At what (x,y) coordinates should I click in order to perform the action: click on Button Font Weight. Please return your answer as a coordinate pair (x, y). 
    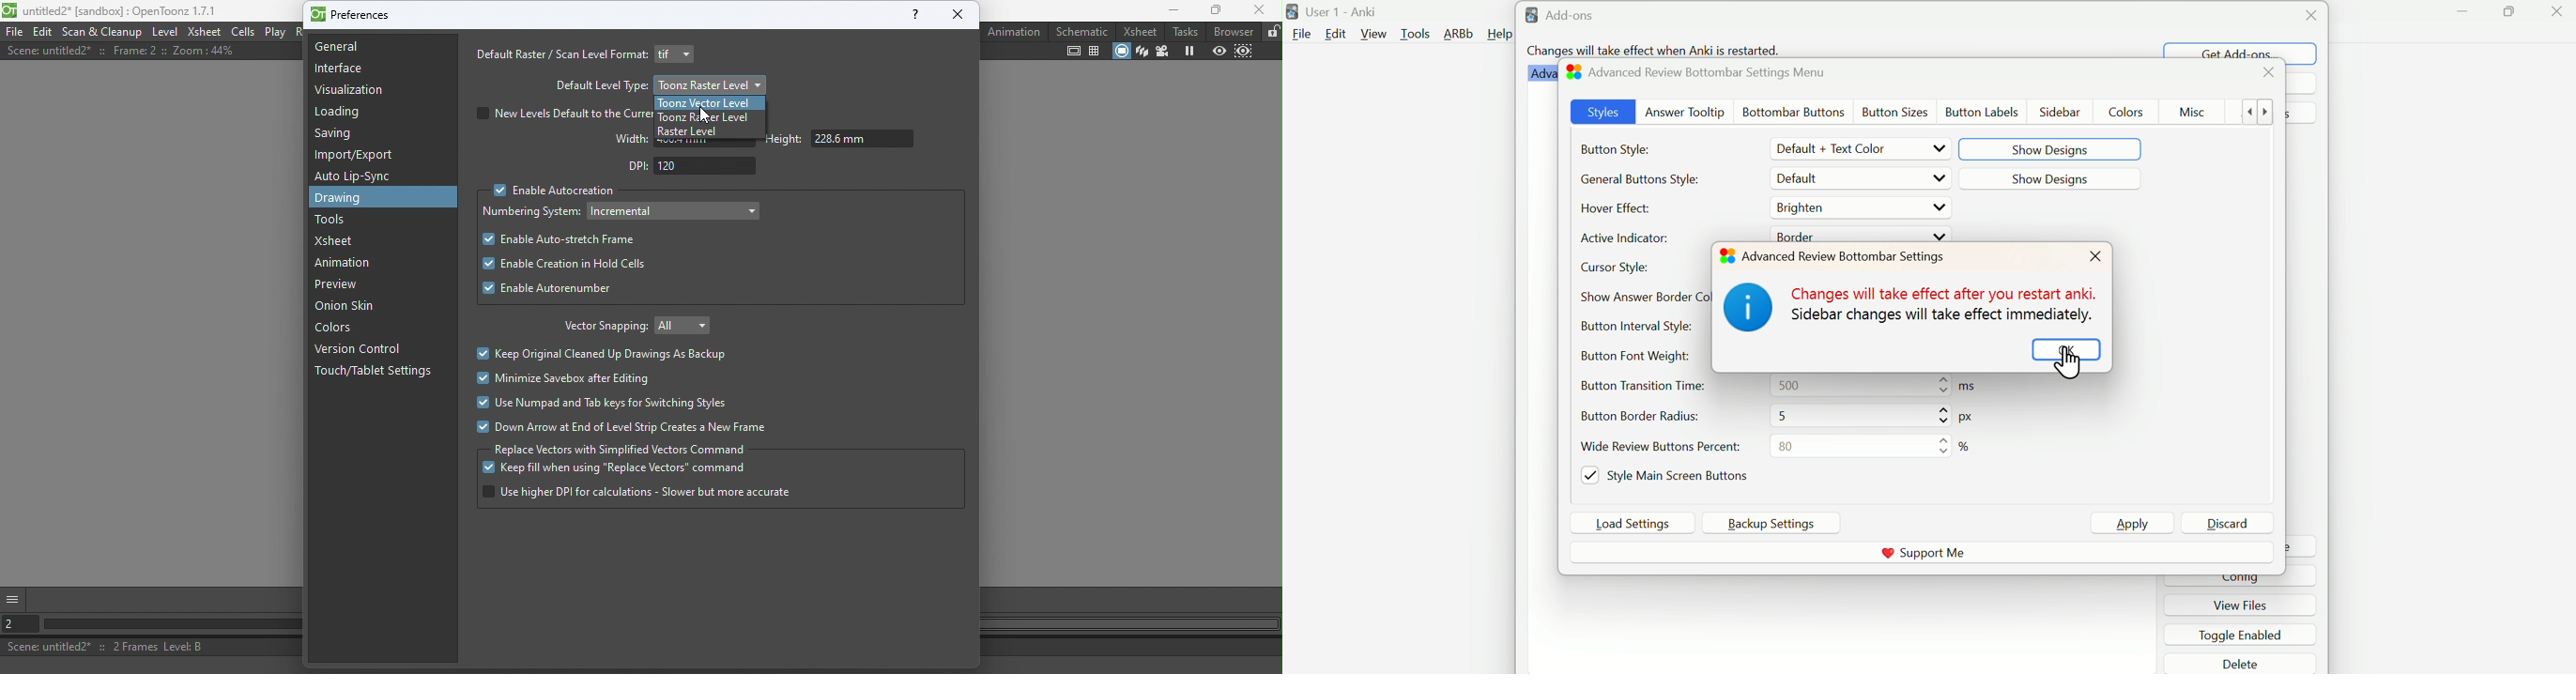
    Looking at the image, I should click on (1640, 354).